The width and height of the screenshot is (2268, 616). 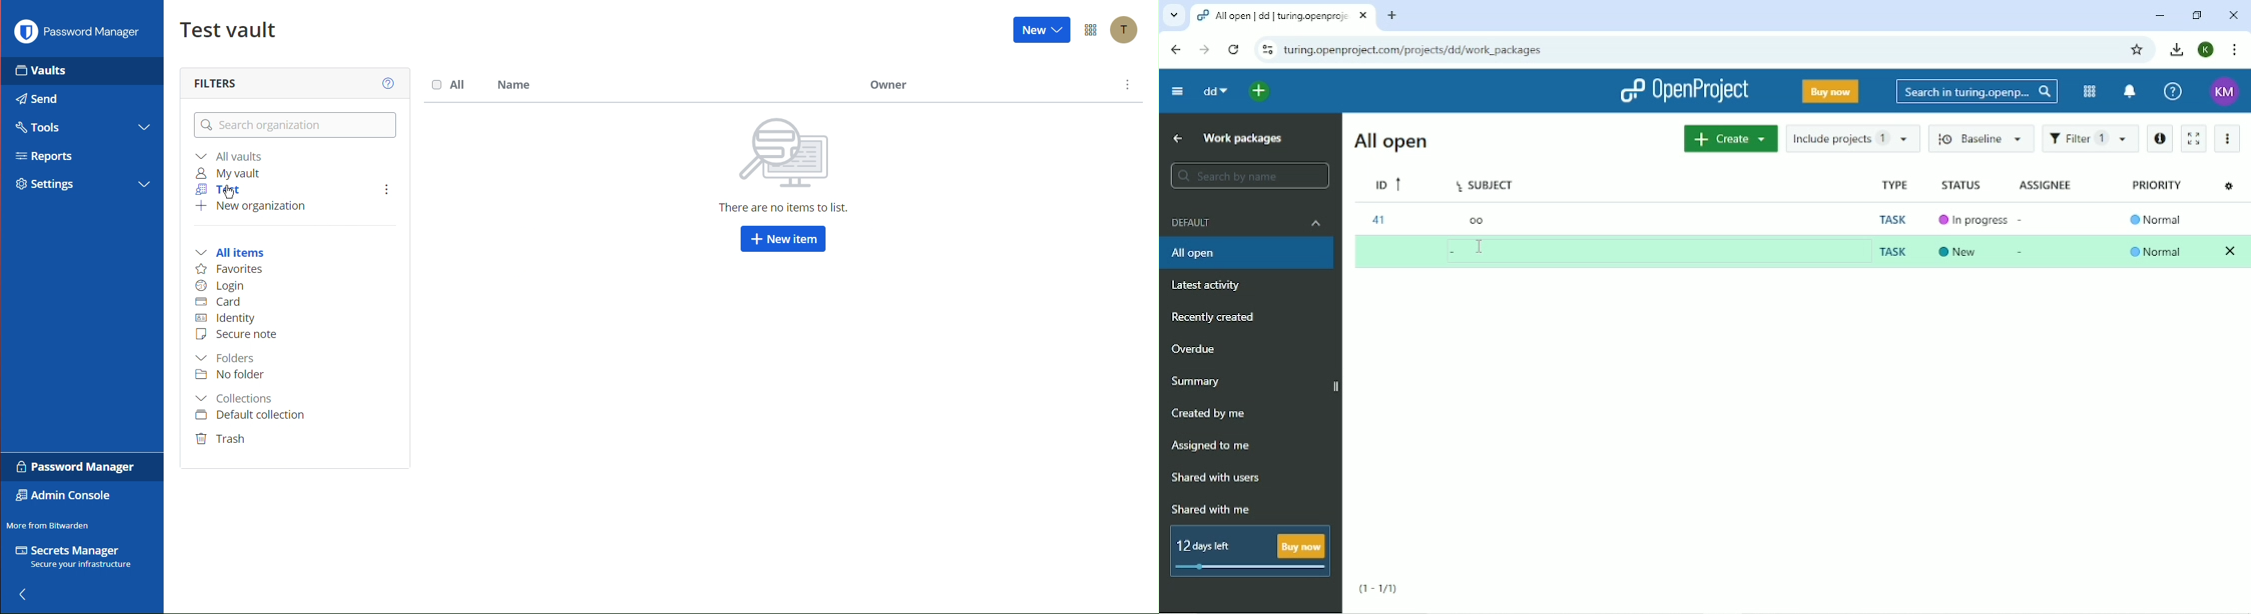 I want to click on Name, so click(x=515, y=85).